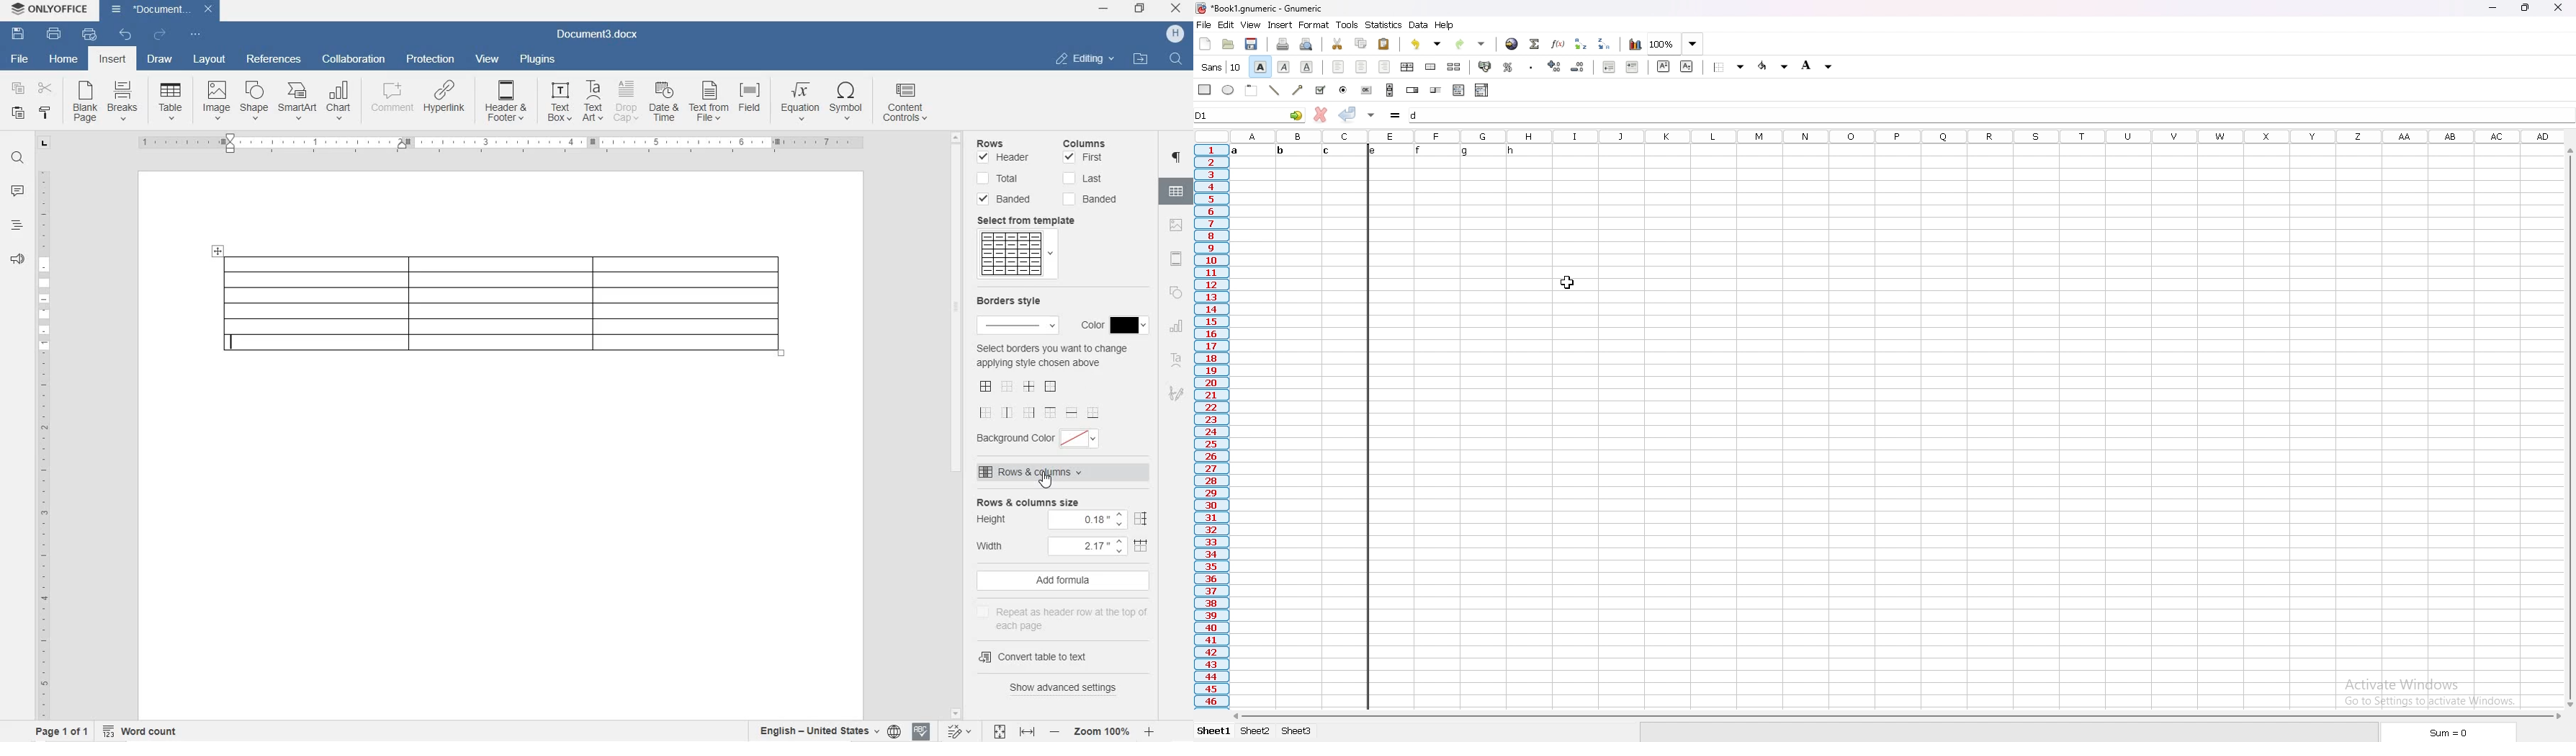 The width and height of the screenshot is (2576, 756). I want to click on DATE & TIME, so click(665, 102).